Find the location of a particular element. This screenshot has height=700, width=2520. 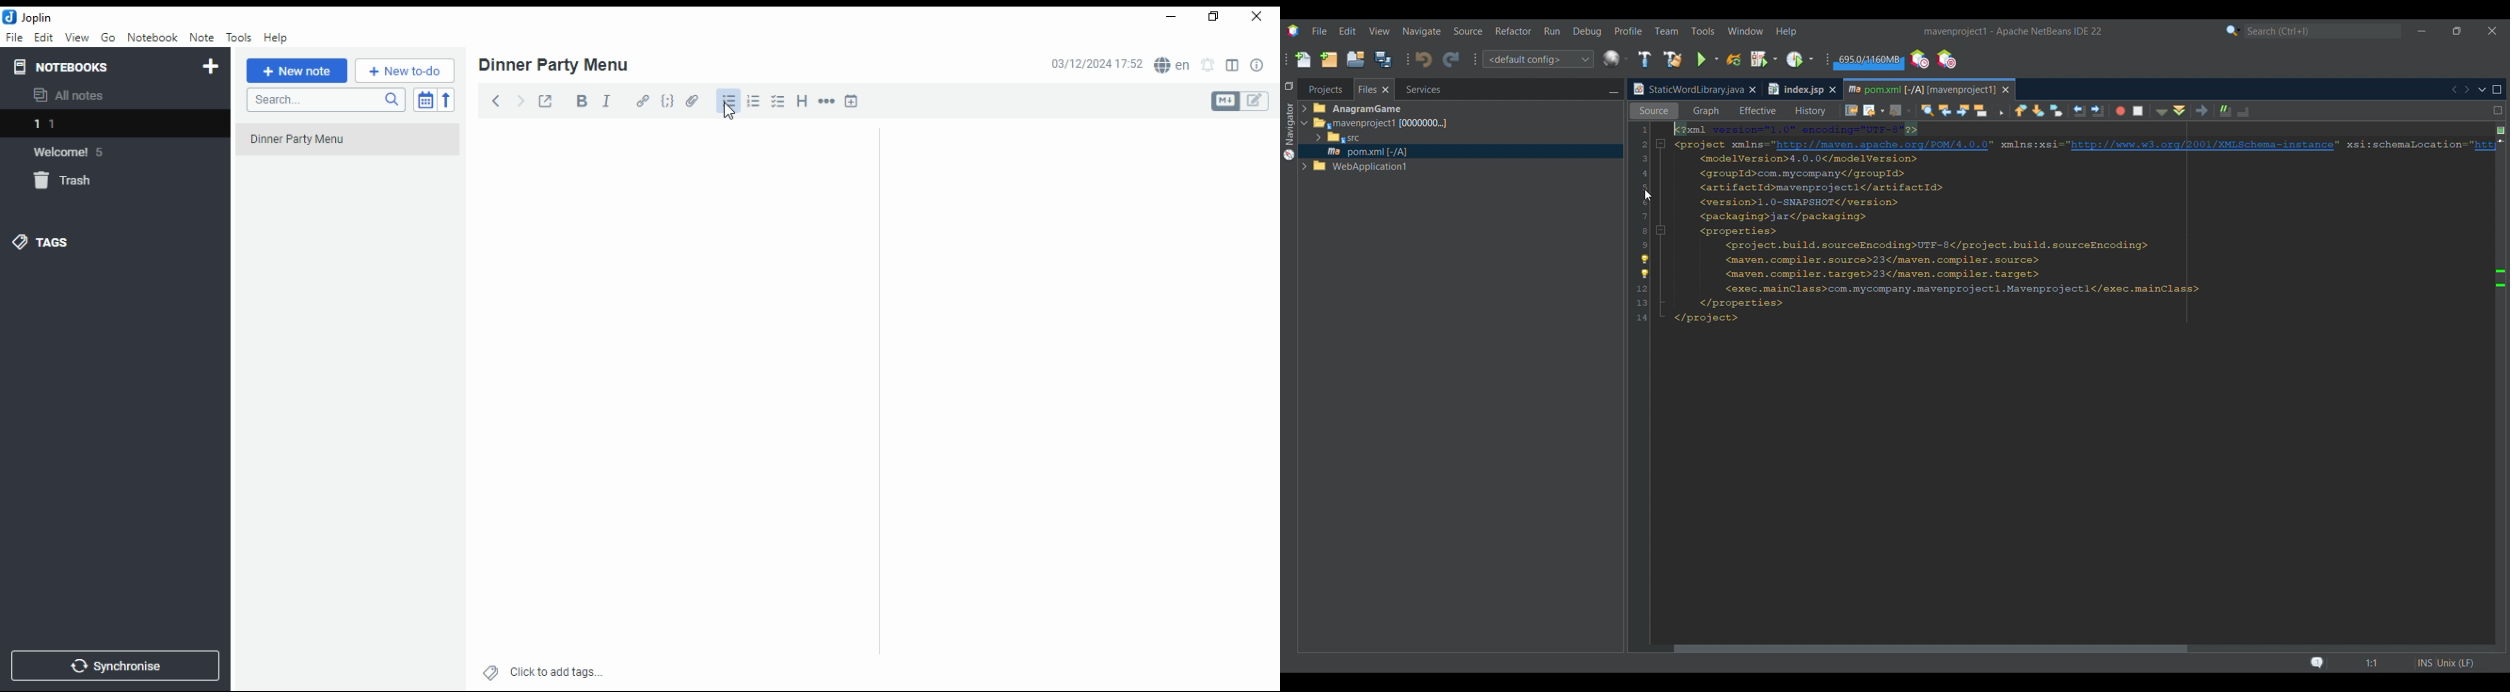

synchronise is located at coordinates (115, 666).